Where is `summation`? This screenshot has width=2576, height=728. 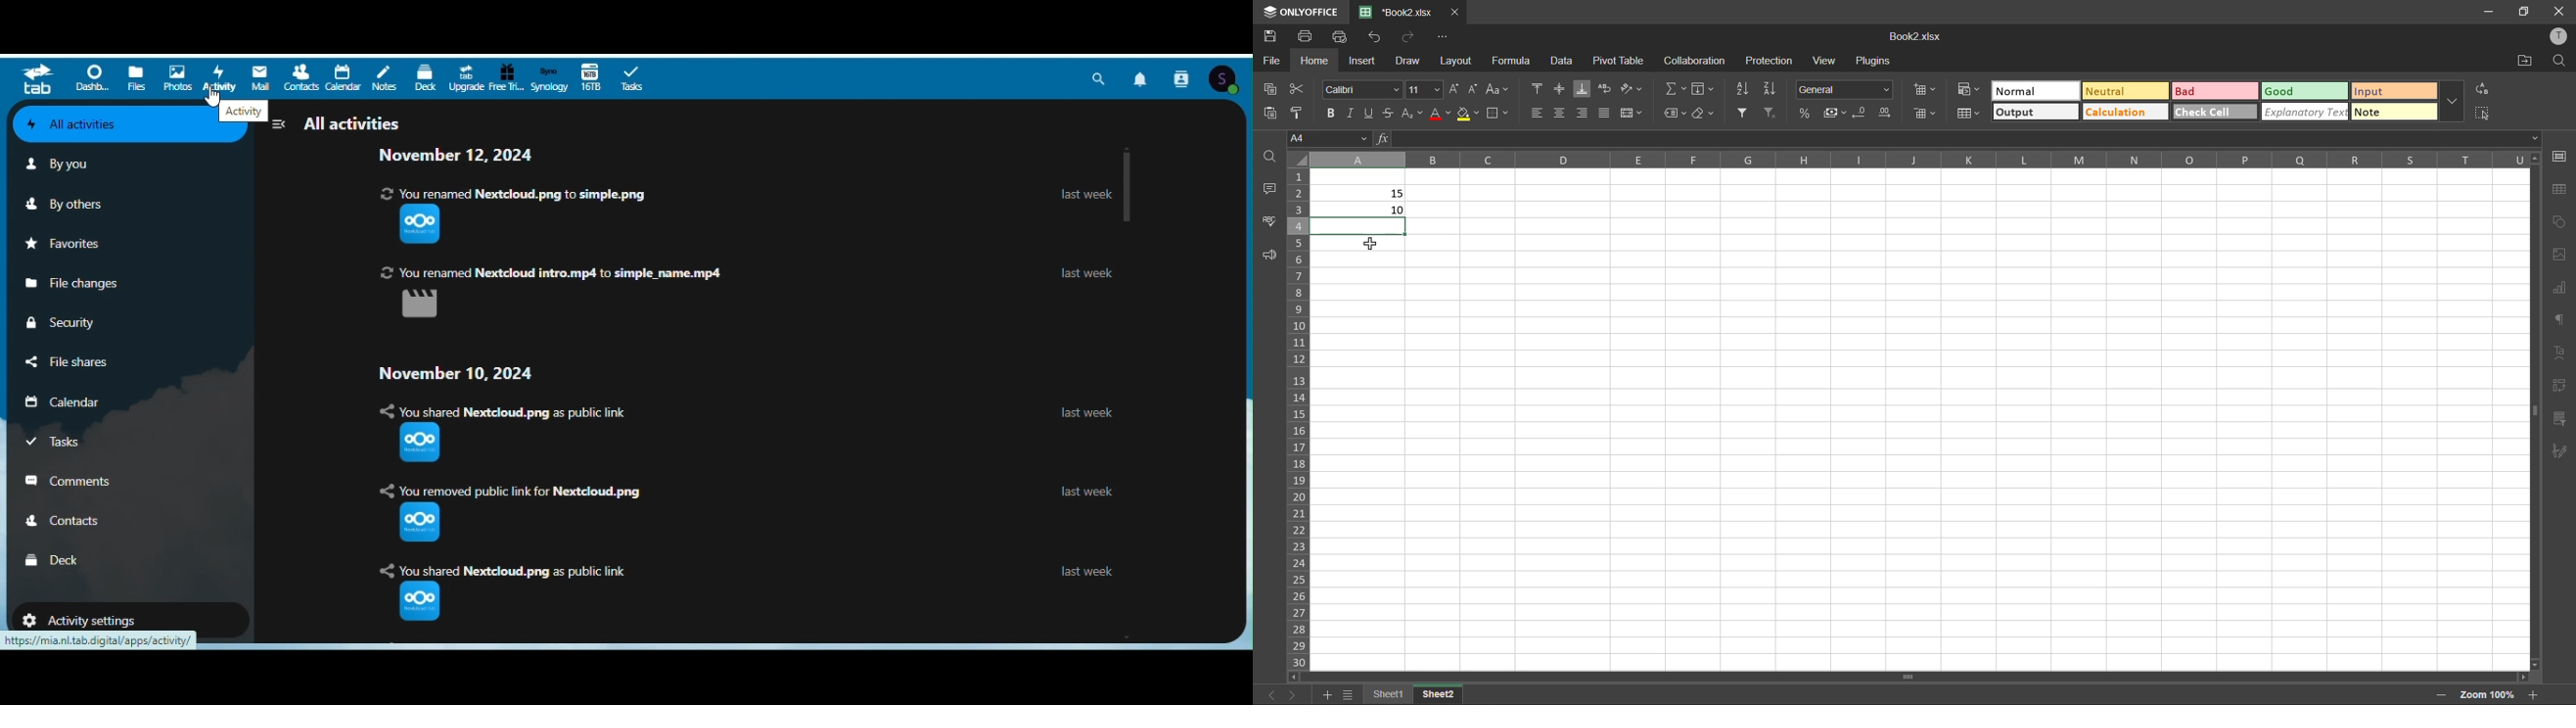 summation is located at coordinates (1677, 88).